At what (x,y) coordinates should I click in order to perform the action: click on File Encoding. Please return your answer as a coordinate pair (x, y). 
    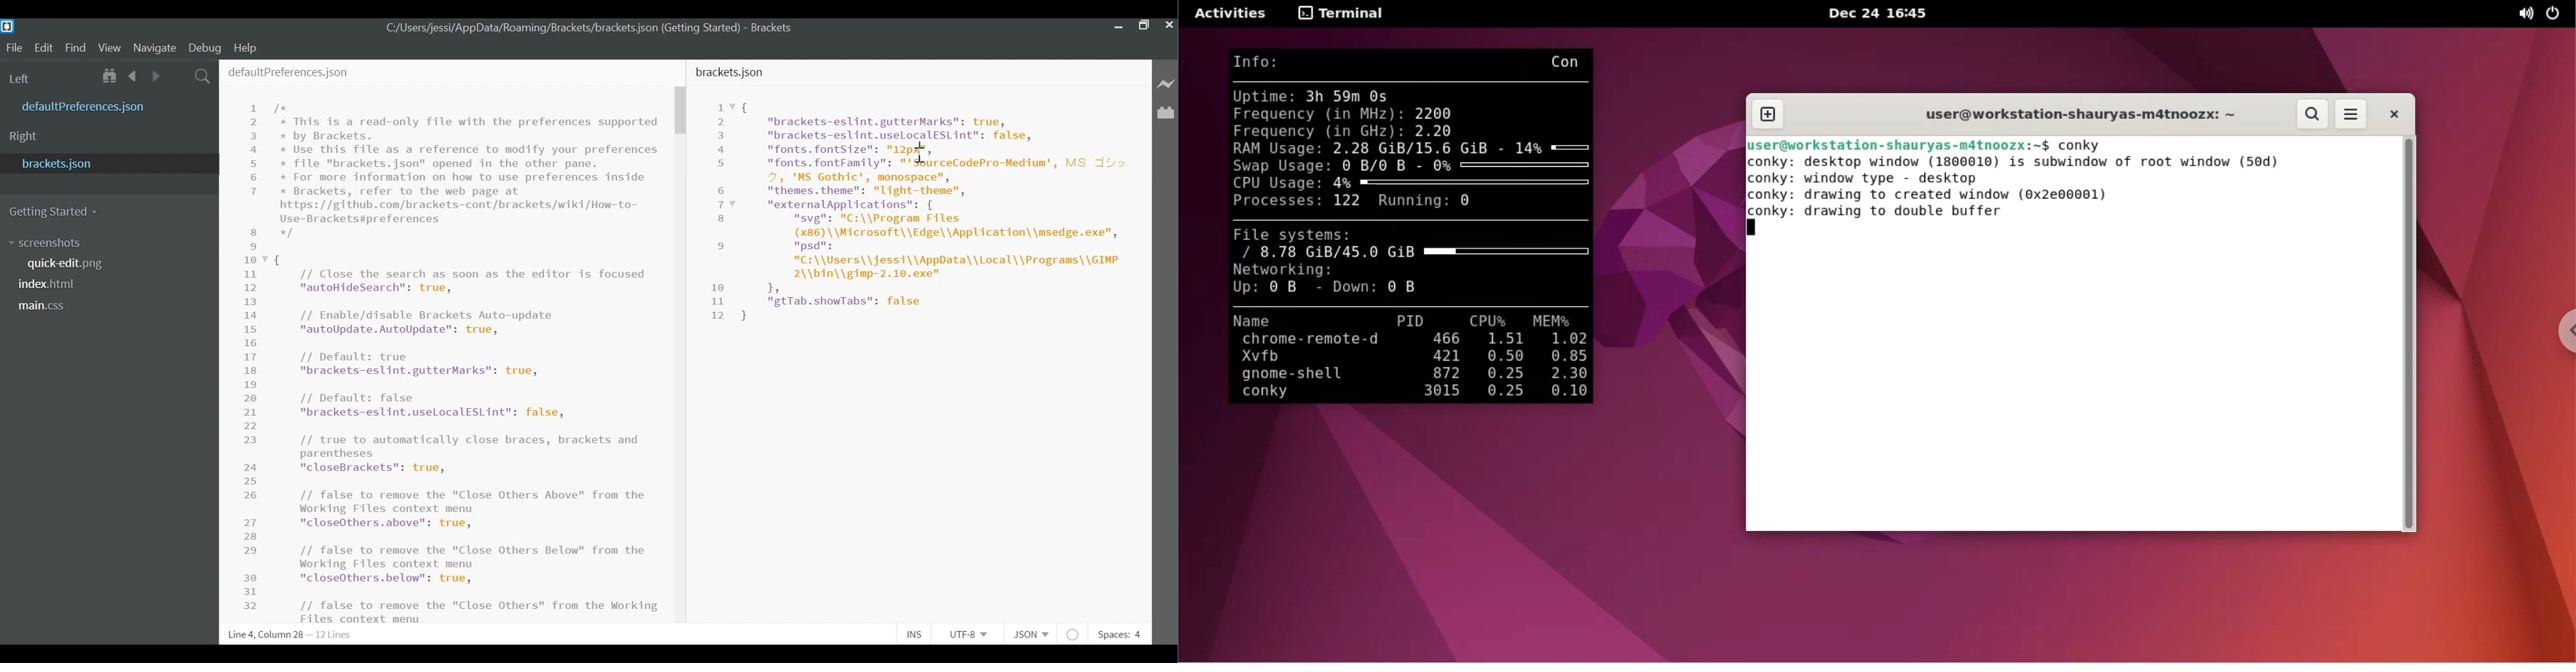
    Looking at the image, I should click on (970, 634).